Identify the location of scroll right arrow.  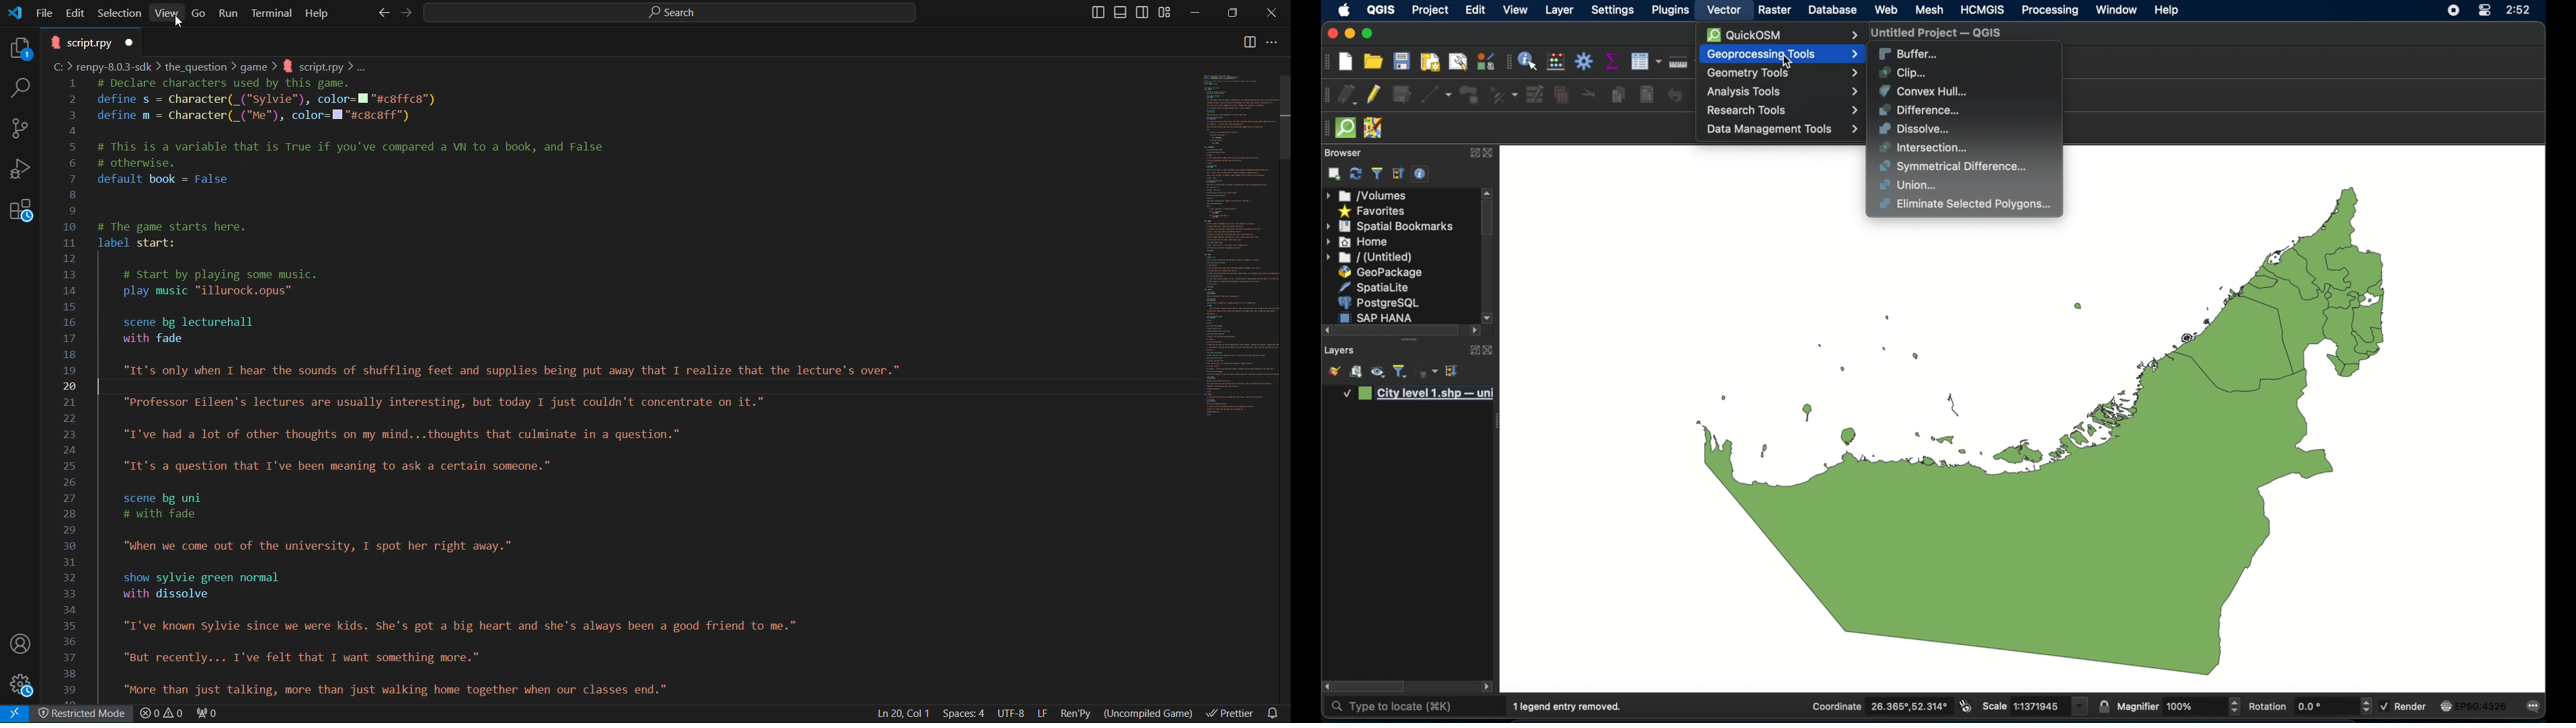
(1475, 331).